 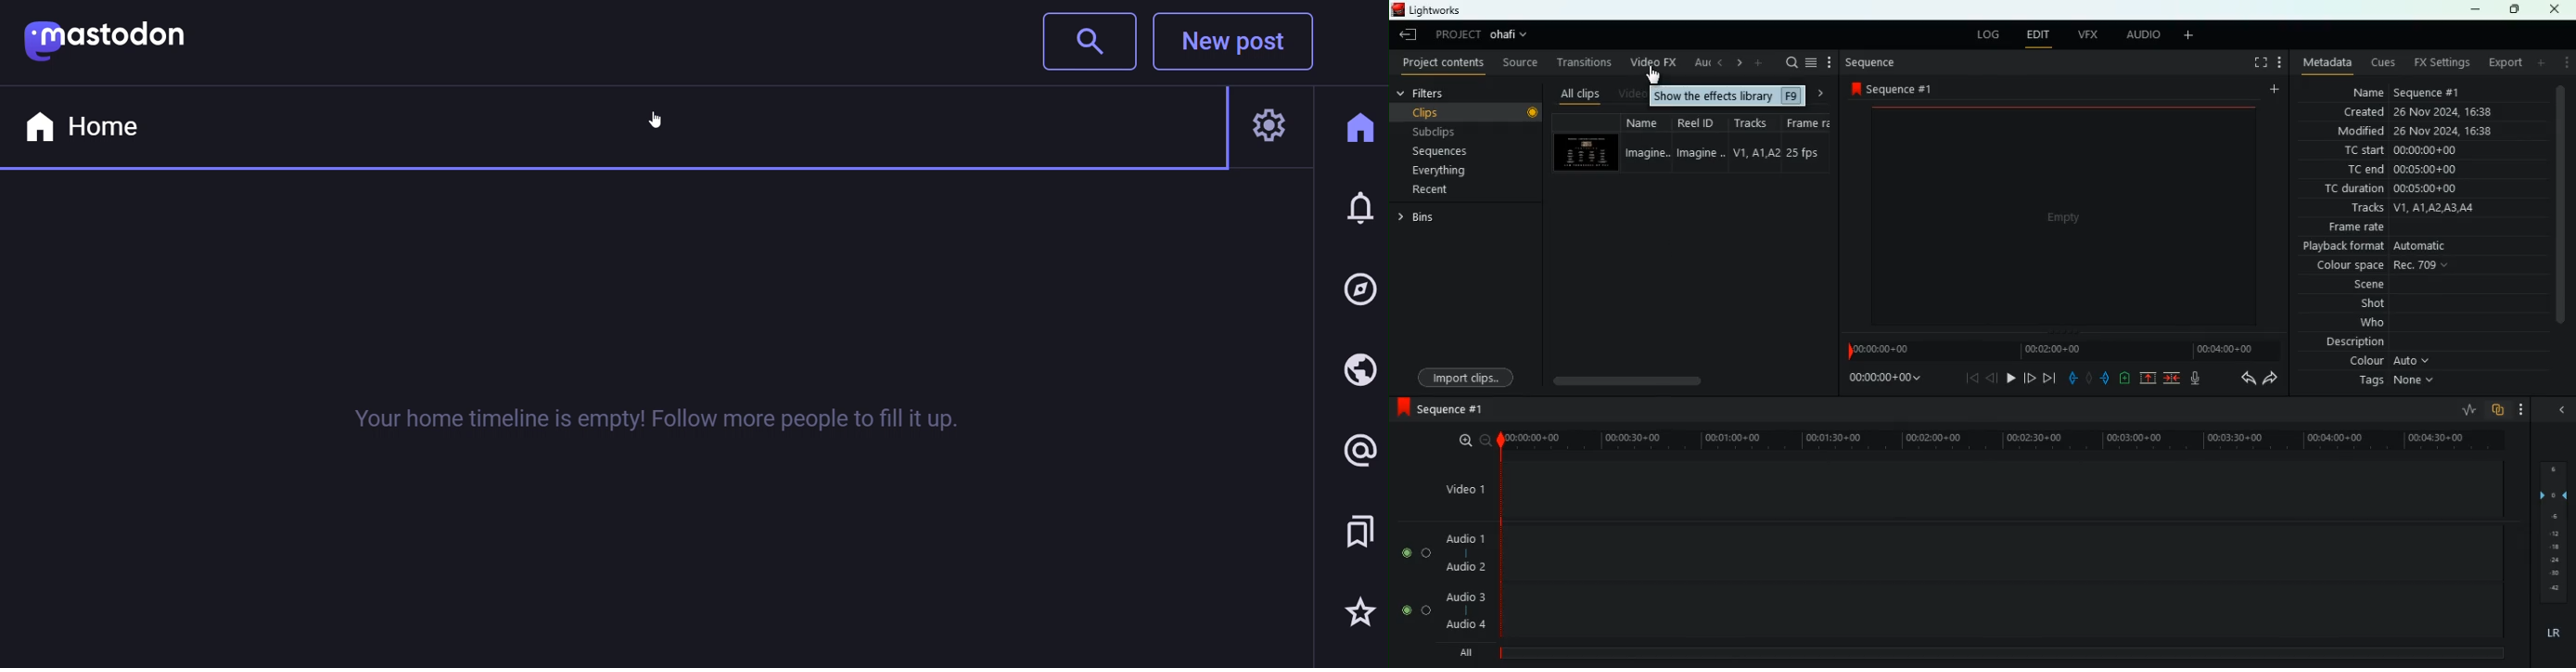 I want to click on zoom out, so click(x=1484, y=440).